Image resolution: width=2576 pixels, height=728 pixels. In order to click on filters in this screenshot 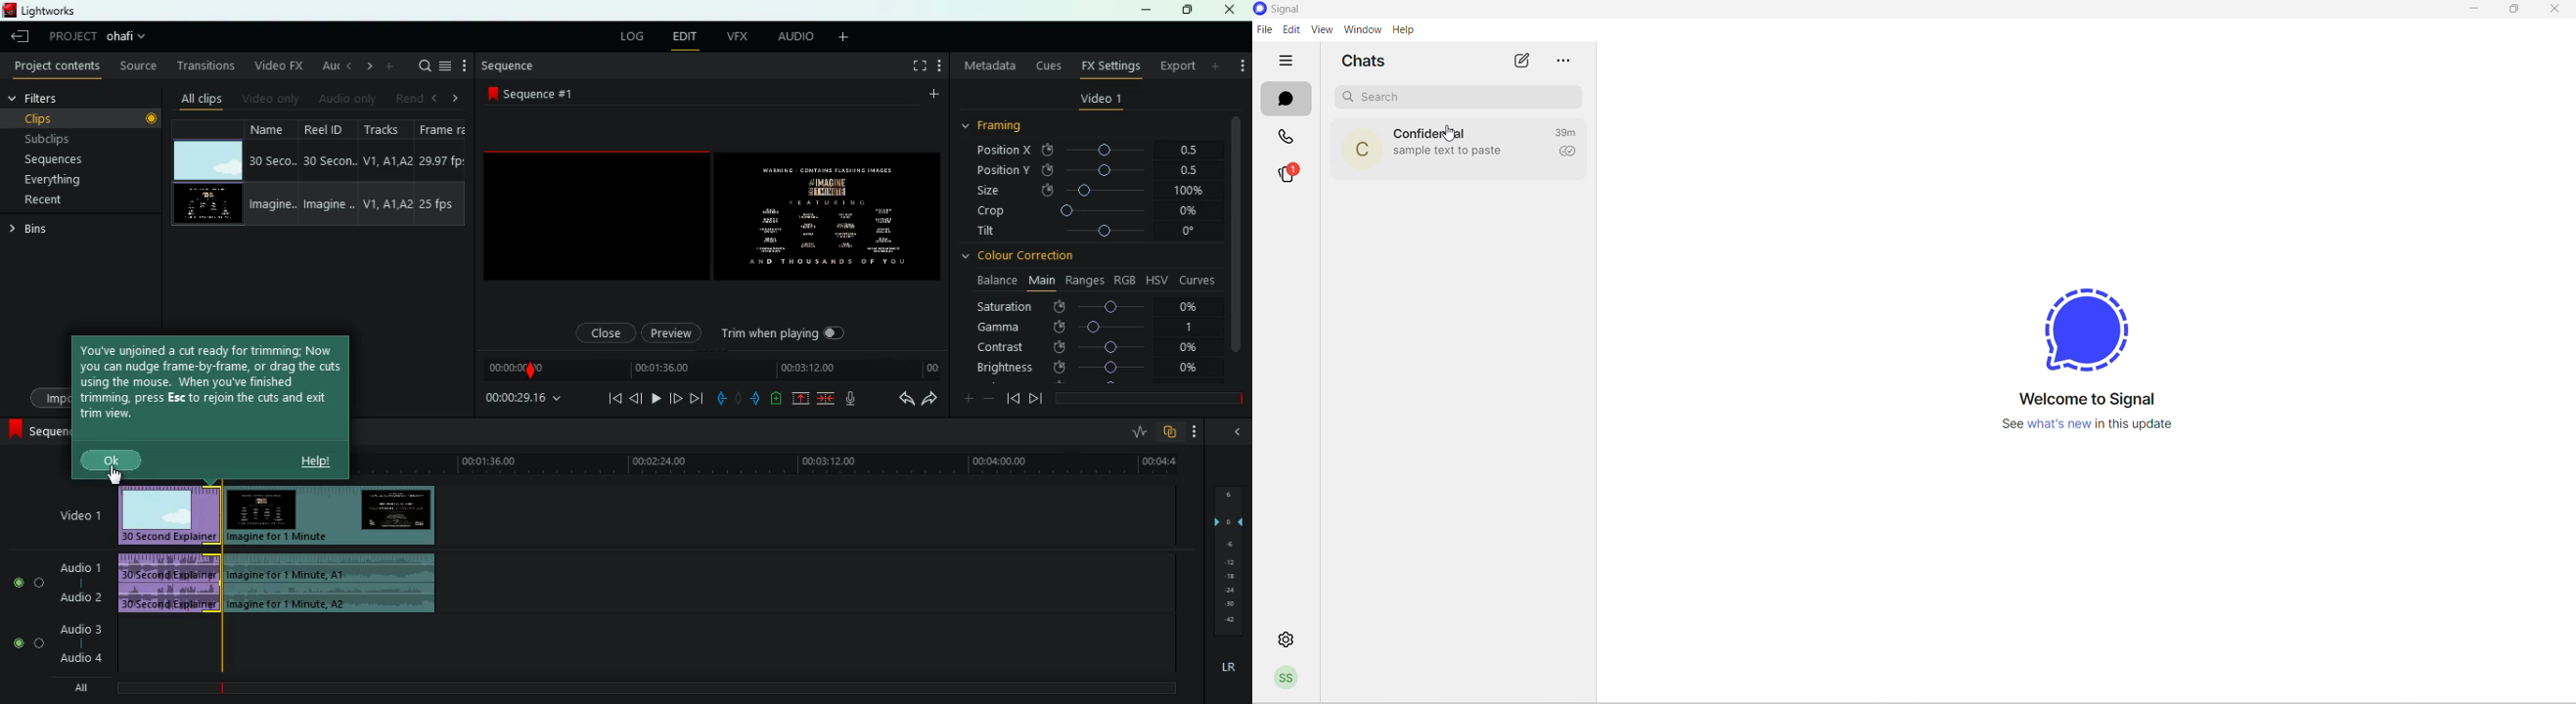, I will do `click(49, 99)`.